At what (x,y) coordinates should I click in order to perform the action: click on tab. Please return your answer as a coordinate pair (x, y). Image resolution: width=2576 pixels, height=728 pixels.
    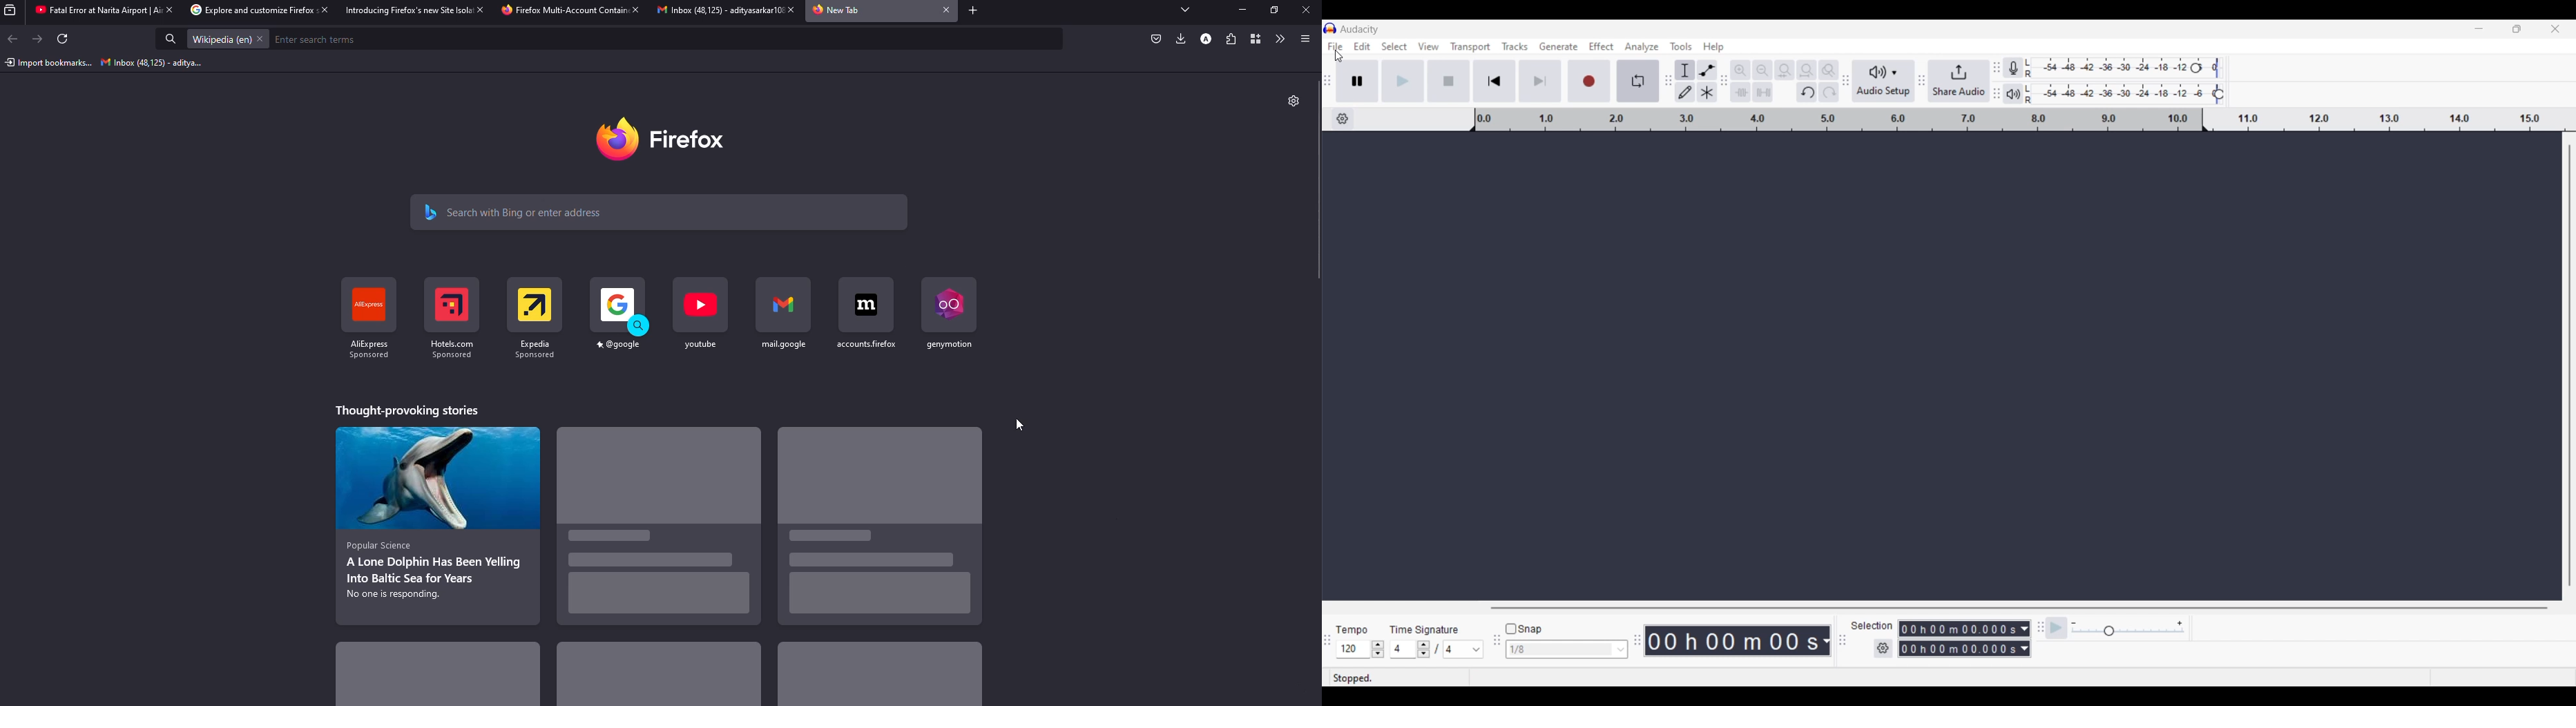
    Looking at the image, I should click on (404, 10).